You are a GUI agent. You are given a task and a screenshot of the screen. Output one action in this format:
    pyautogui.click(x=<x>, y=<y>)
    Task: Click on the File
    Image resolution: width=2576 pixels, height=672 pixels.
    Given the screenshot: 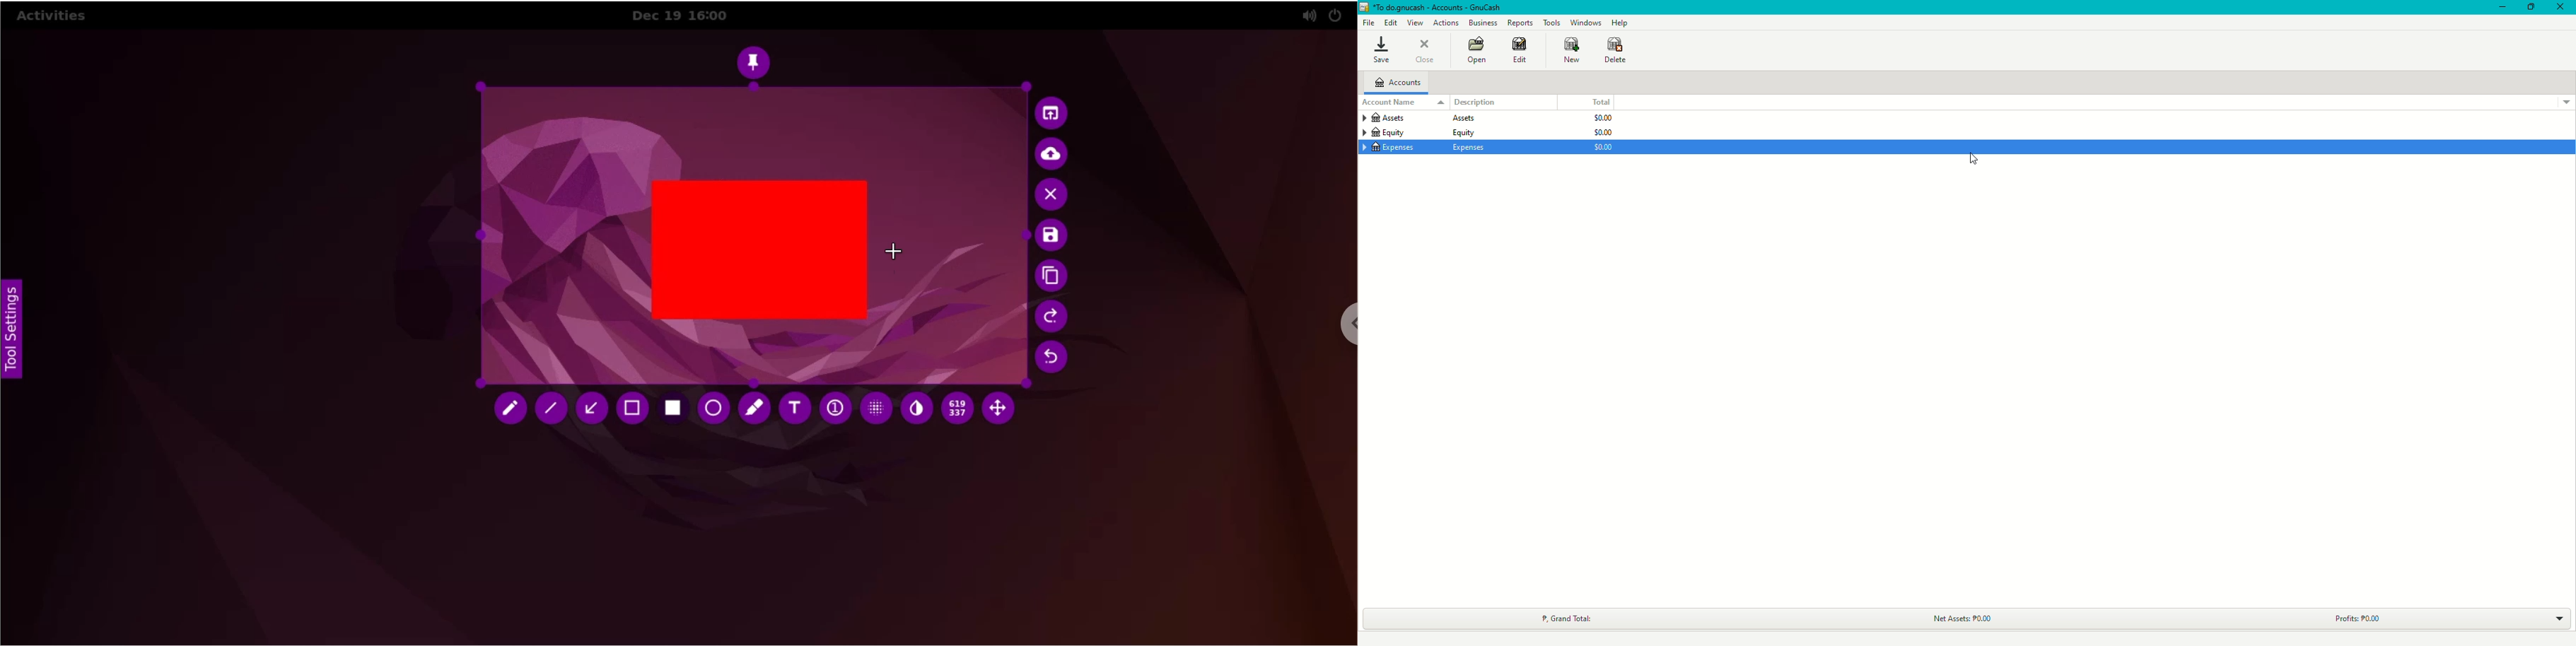 What is the action you would take?
    pyautogui.click(x=1368, y=22)
    